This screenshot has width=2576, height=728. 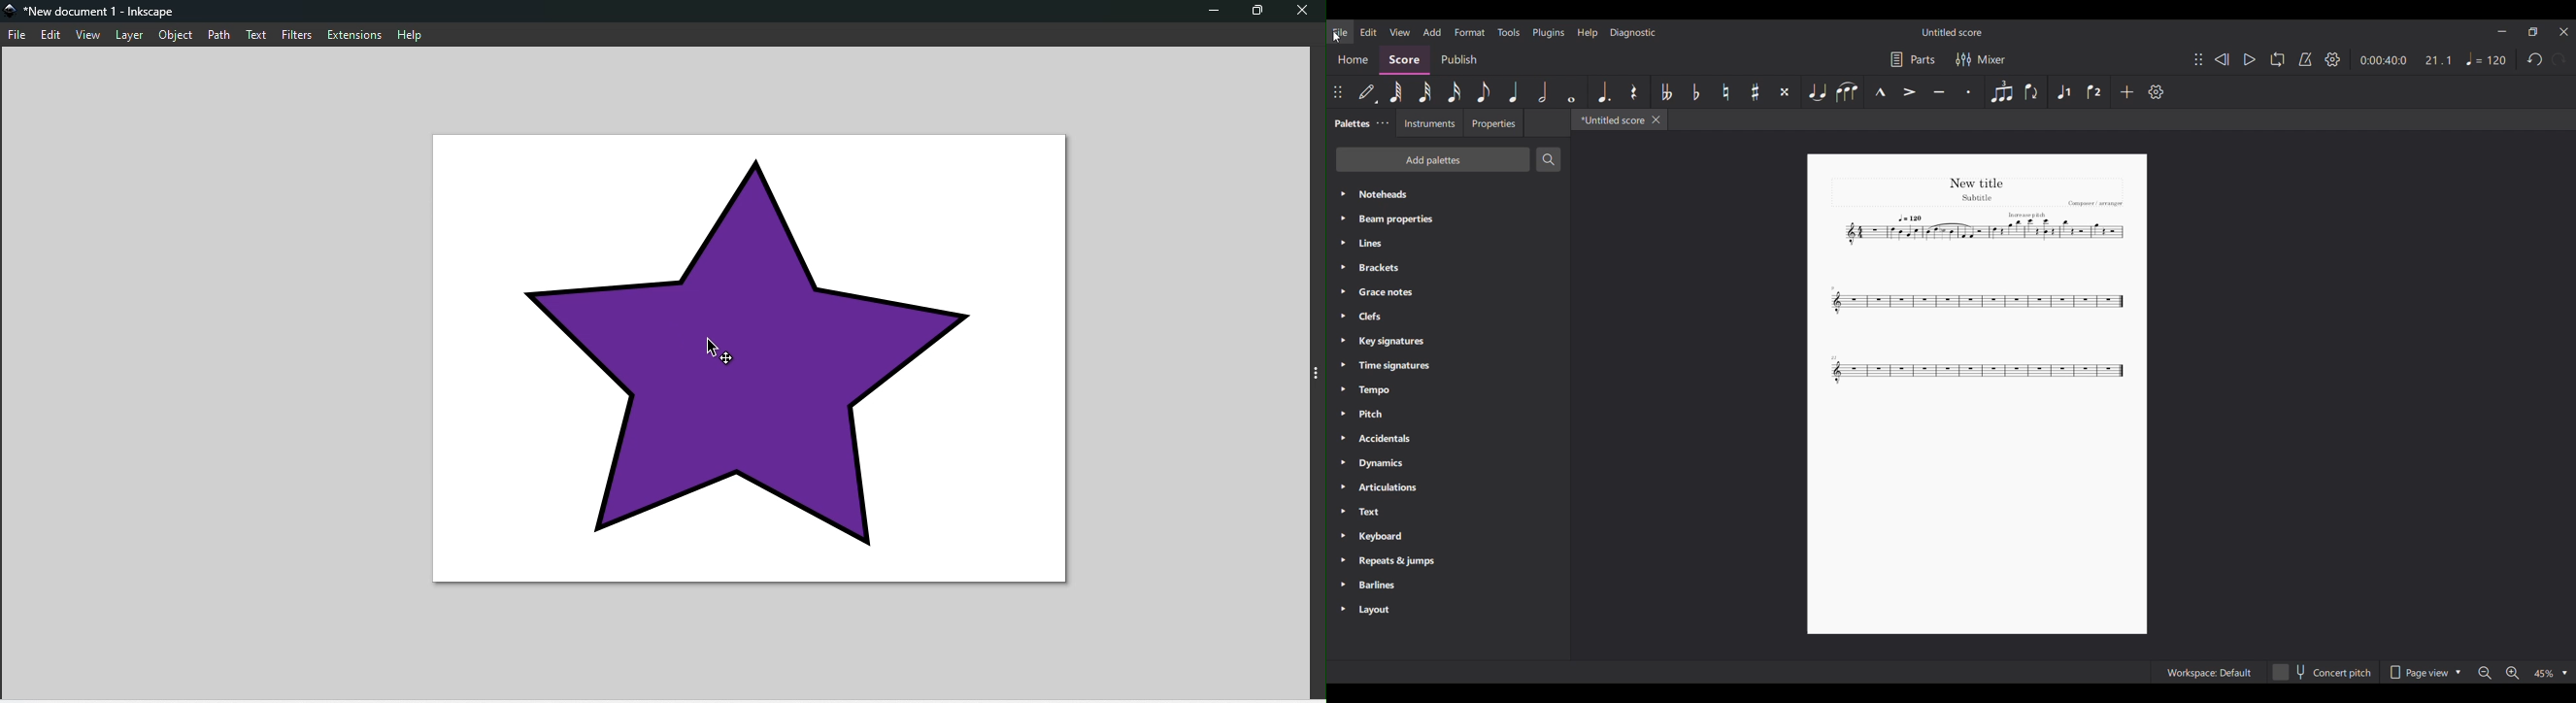 What do you see at coordinates (1910, 92) in the screenshot?
I see `Accent` at bounding box center [1910, 92].